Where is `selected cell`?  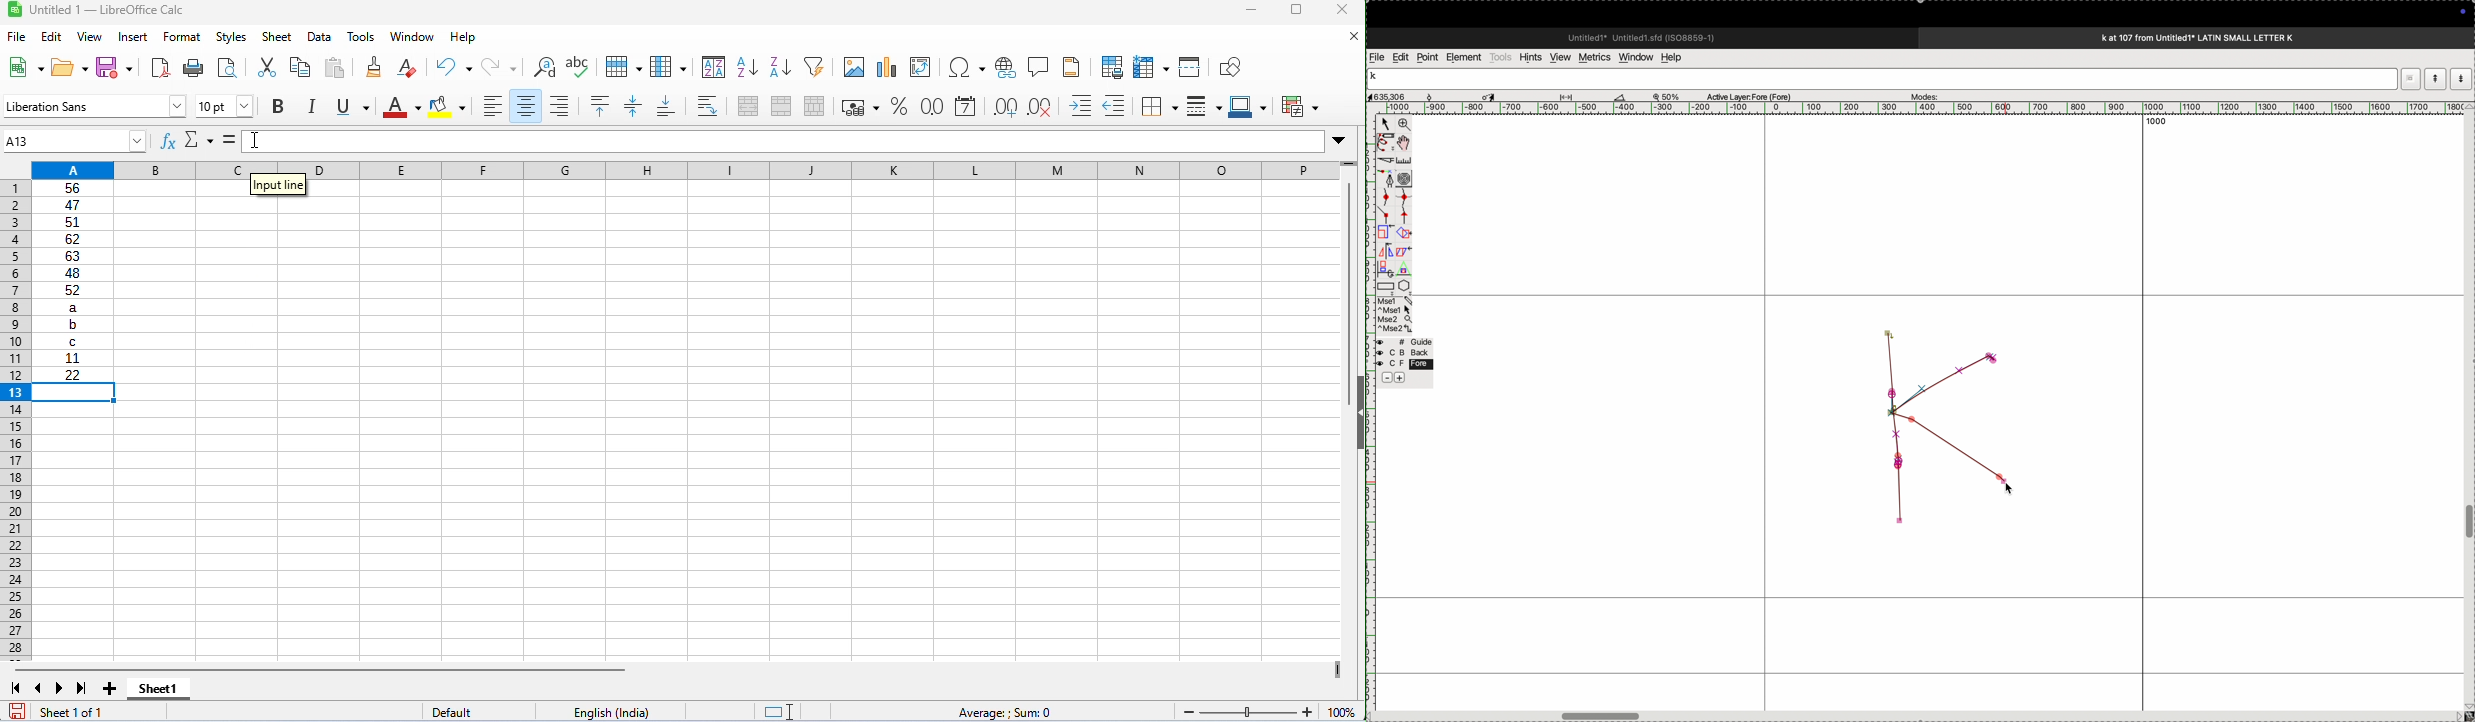 selected cell is located at coordinates (74, 392).